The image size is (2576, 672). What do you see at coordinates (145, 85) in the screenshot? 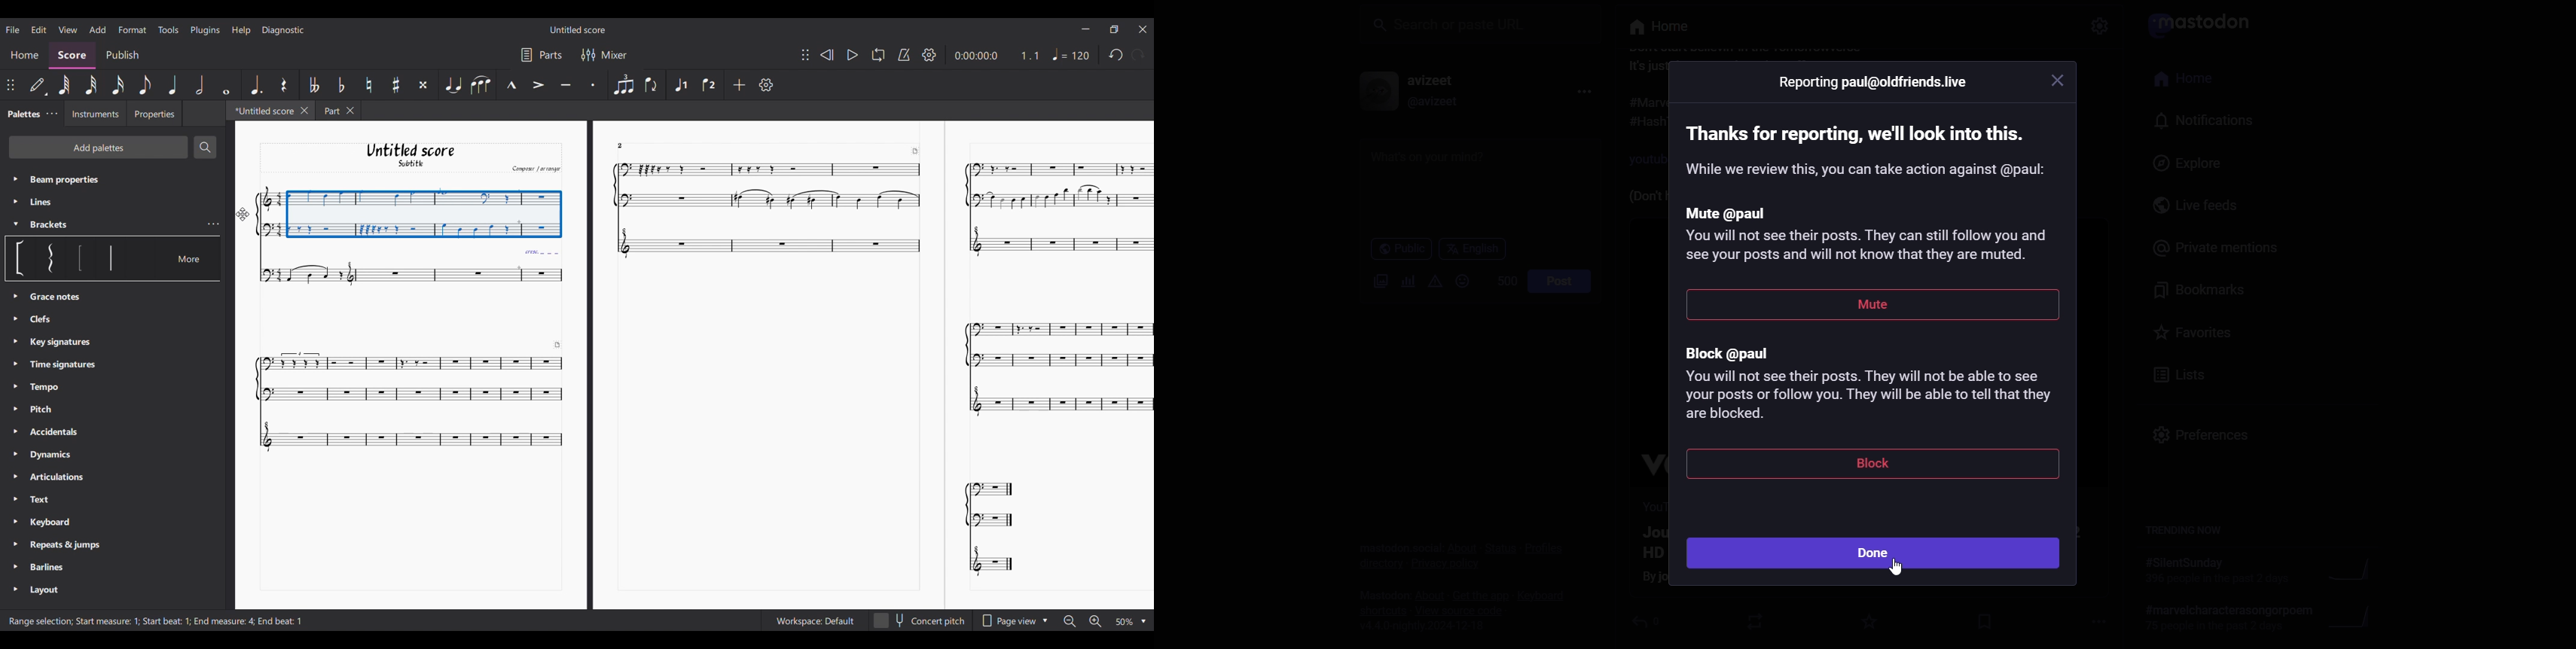
I see `8th note` at bounding box center [145, 85].